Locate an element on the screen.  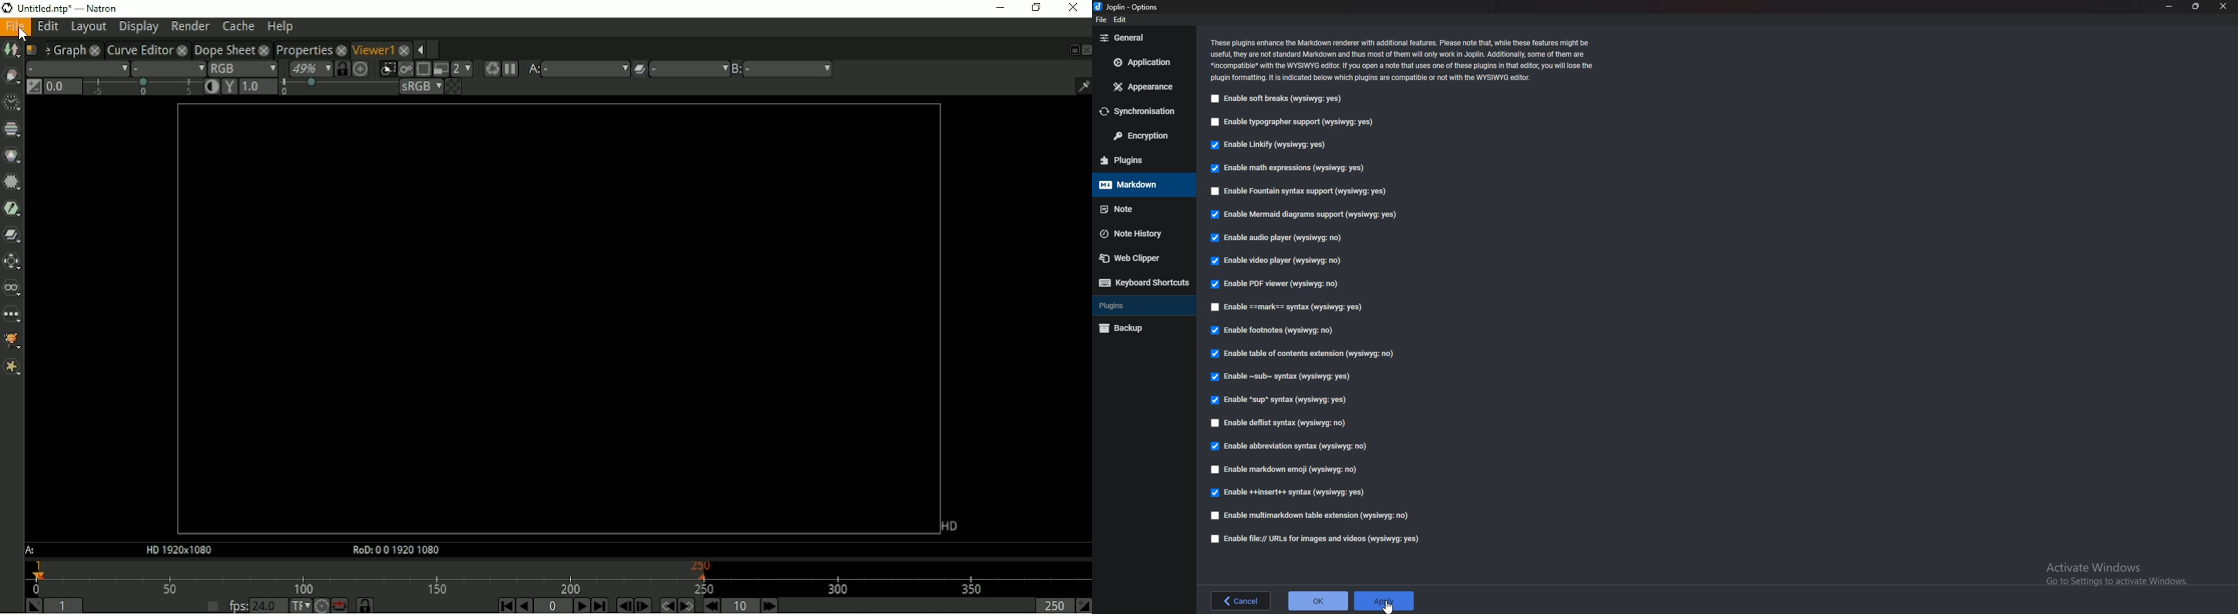
Enable typographer support is located at coordinates (1297, 122).